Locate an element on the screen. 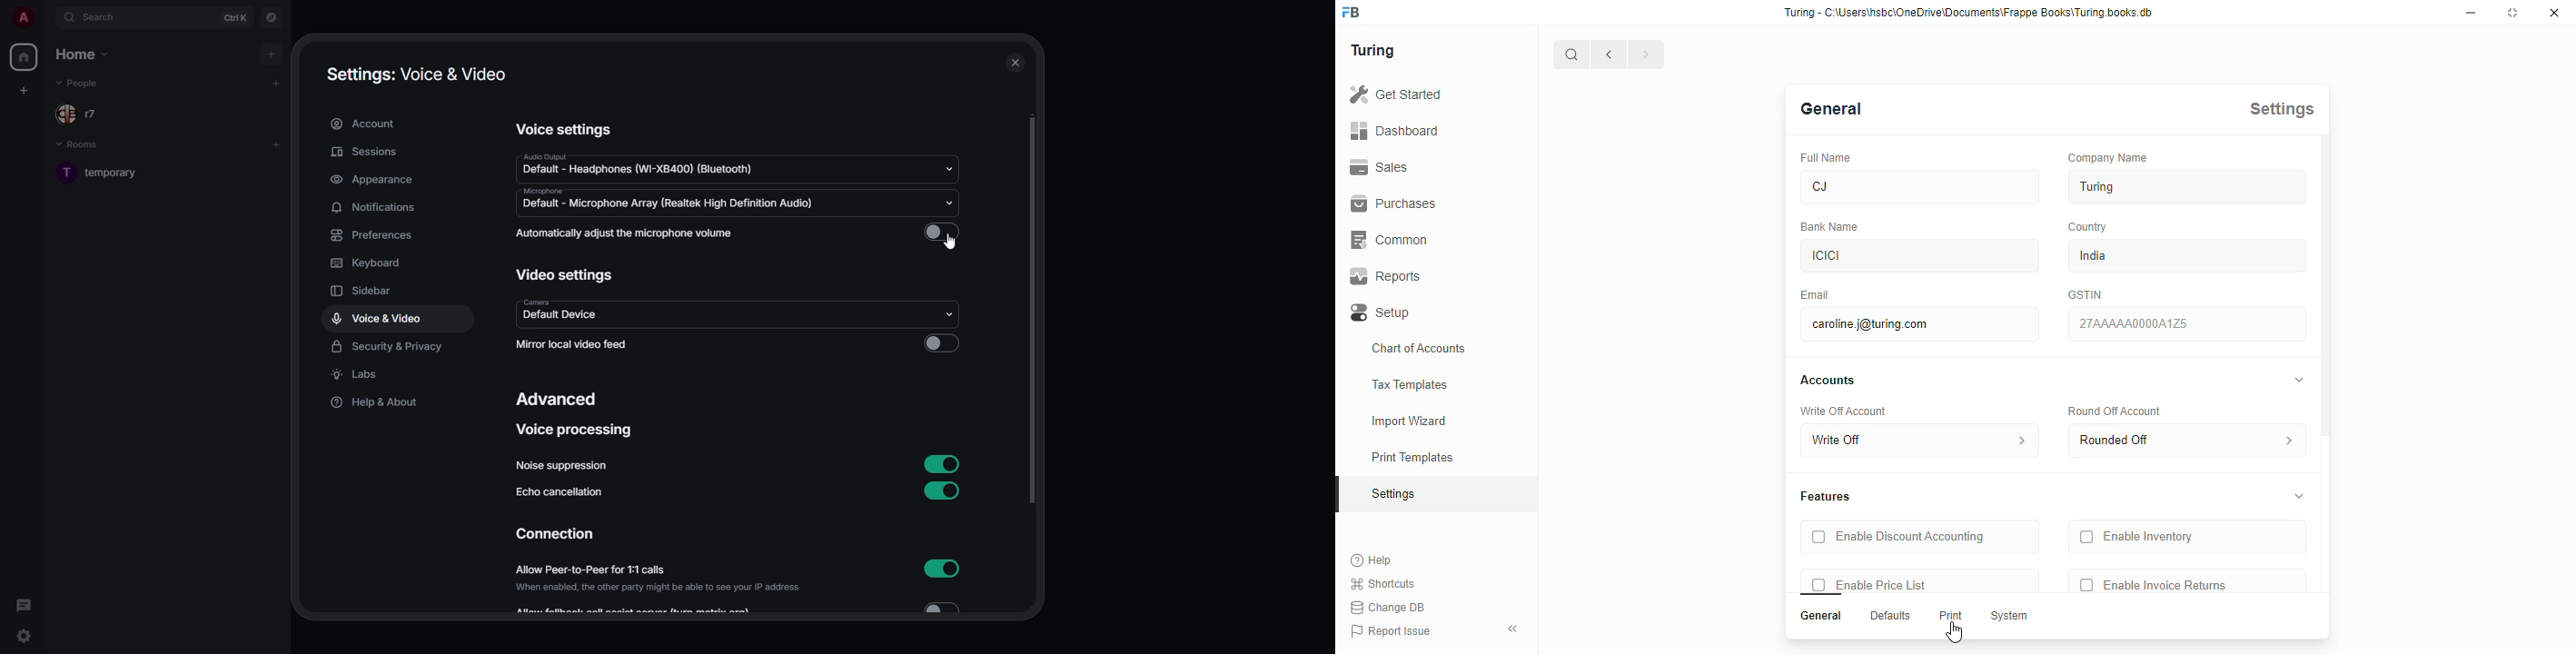 This screenshot has height=672, width=2576. settings voice & video is located at coordinates (416, 73).